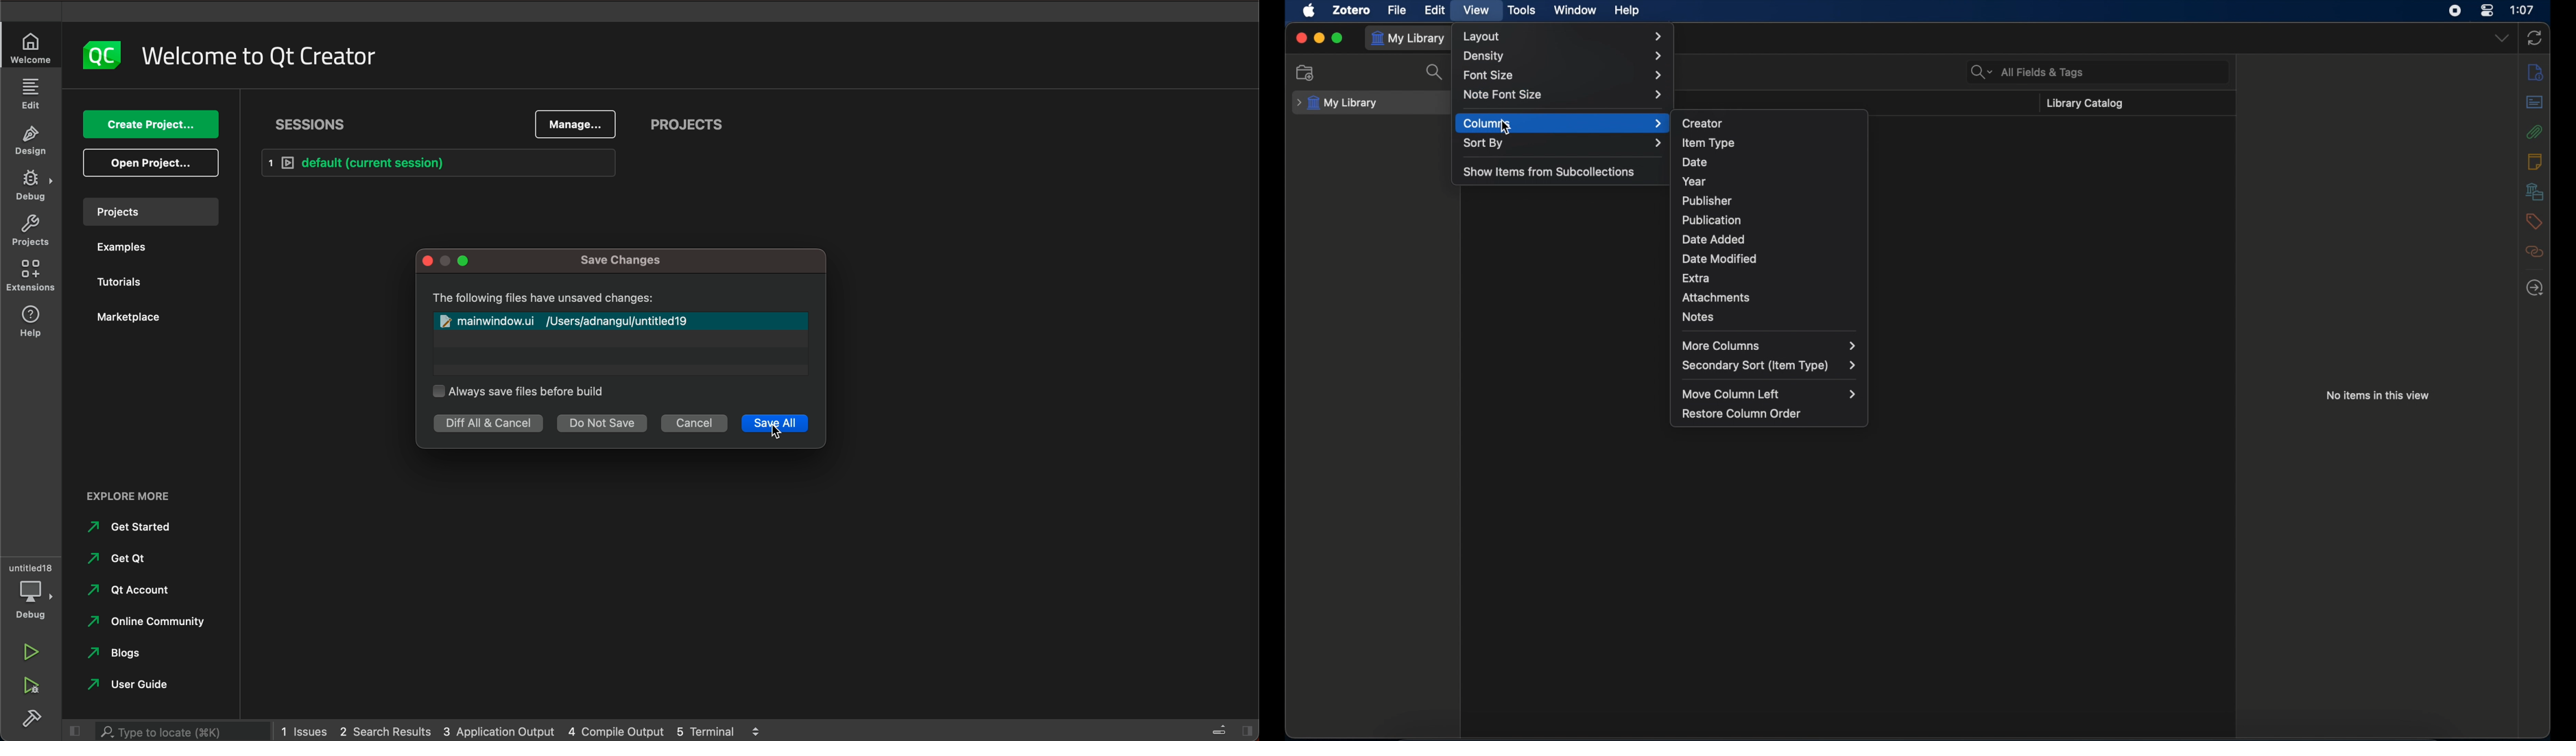  What do you see at coordinates (2535, 251) in the screenshot?
I see `related` at bounding box center [2535, 251].